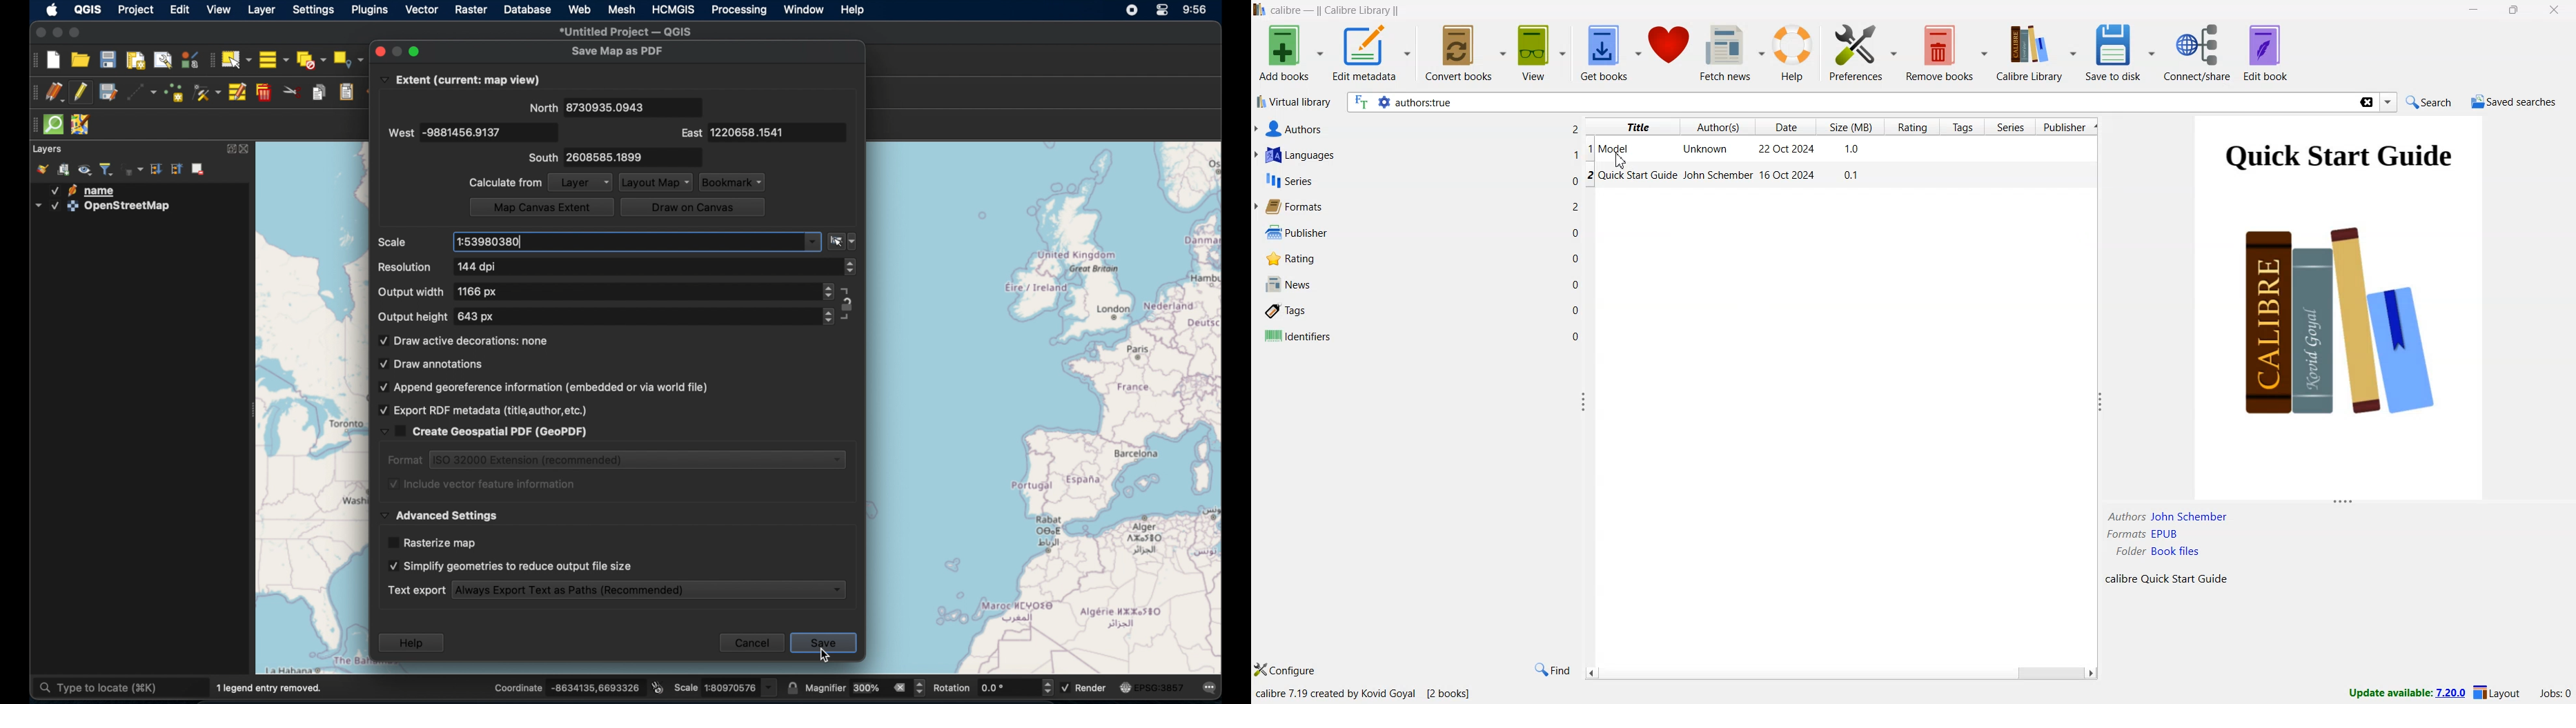  I want to click on update available, so click(2400, 693).